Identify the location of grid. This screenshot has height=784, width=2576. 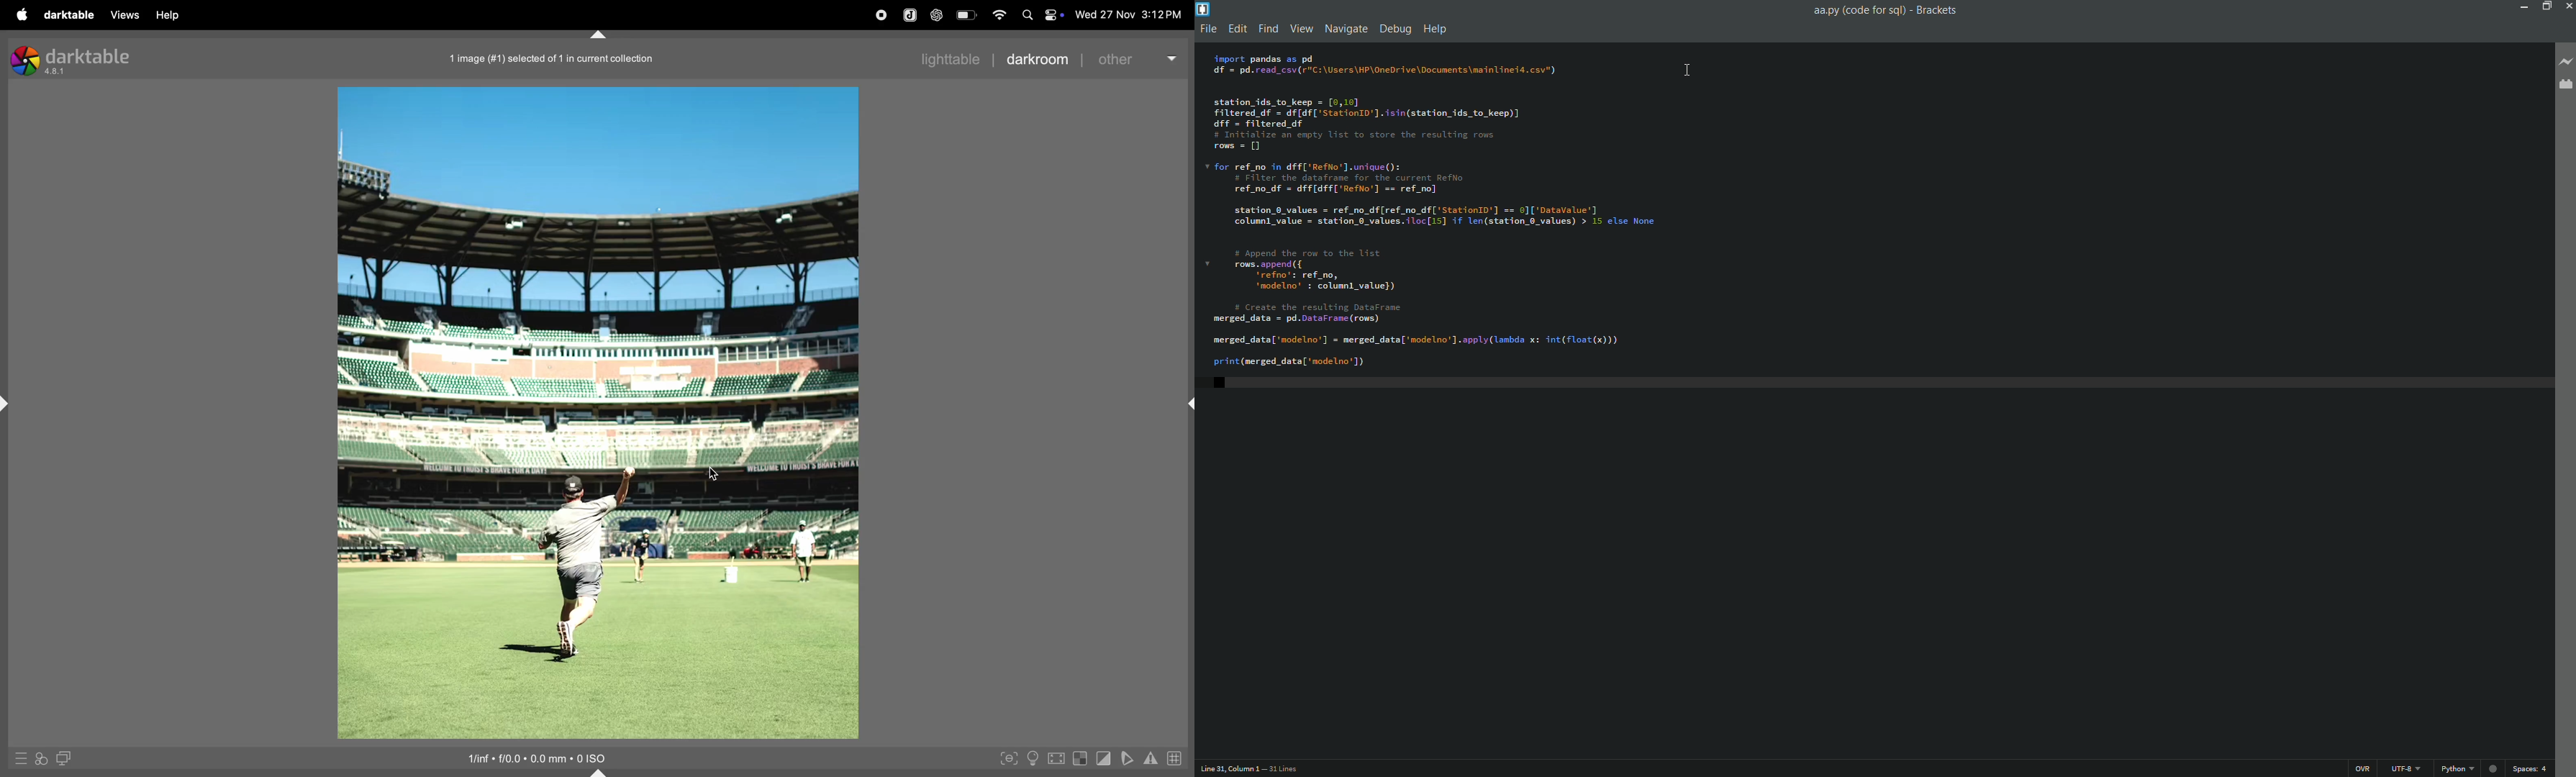
(1177, 757).